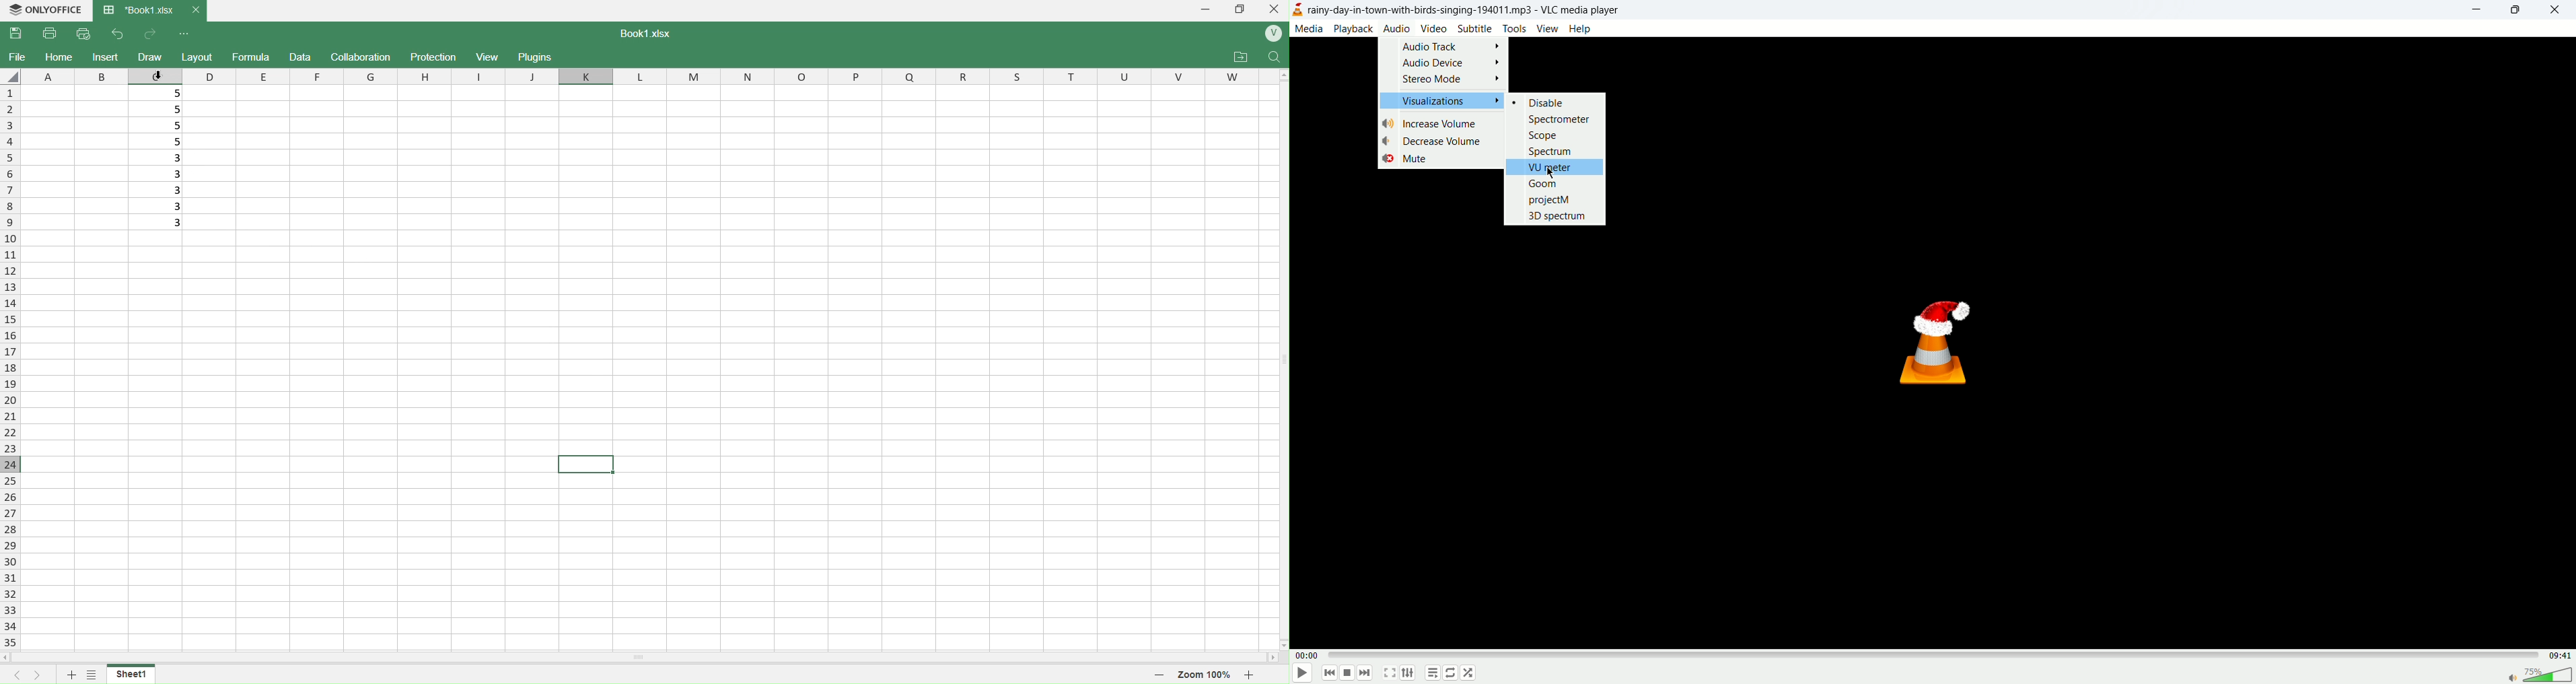 This screenshot has height=700, width=2576. What do you see at coordinates (639, 656) in the screenshot?
I see `Scrollbar` at bounding box center [639, 656].